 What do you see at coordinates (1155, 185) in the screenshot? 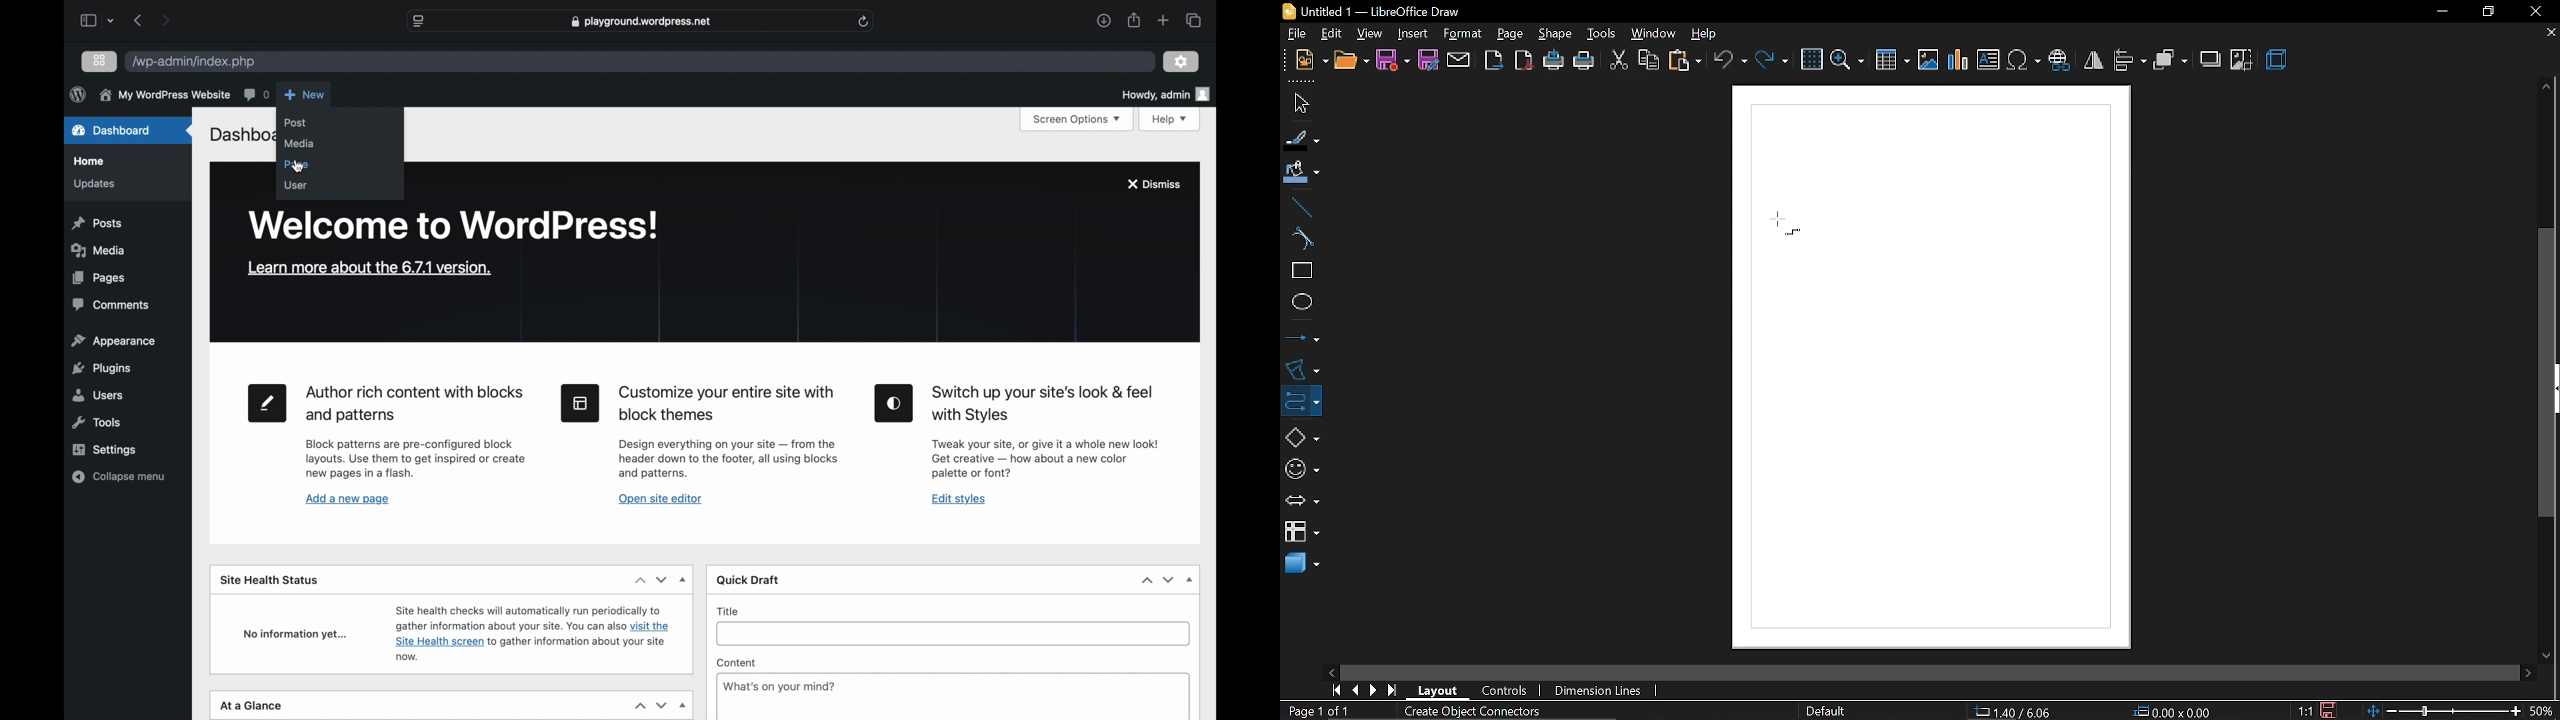
I see `dismiss` at bounding box center [1155, 185].